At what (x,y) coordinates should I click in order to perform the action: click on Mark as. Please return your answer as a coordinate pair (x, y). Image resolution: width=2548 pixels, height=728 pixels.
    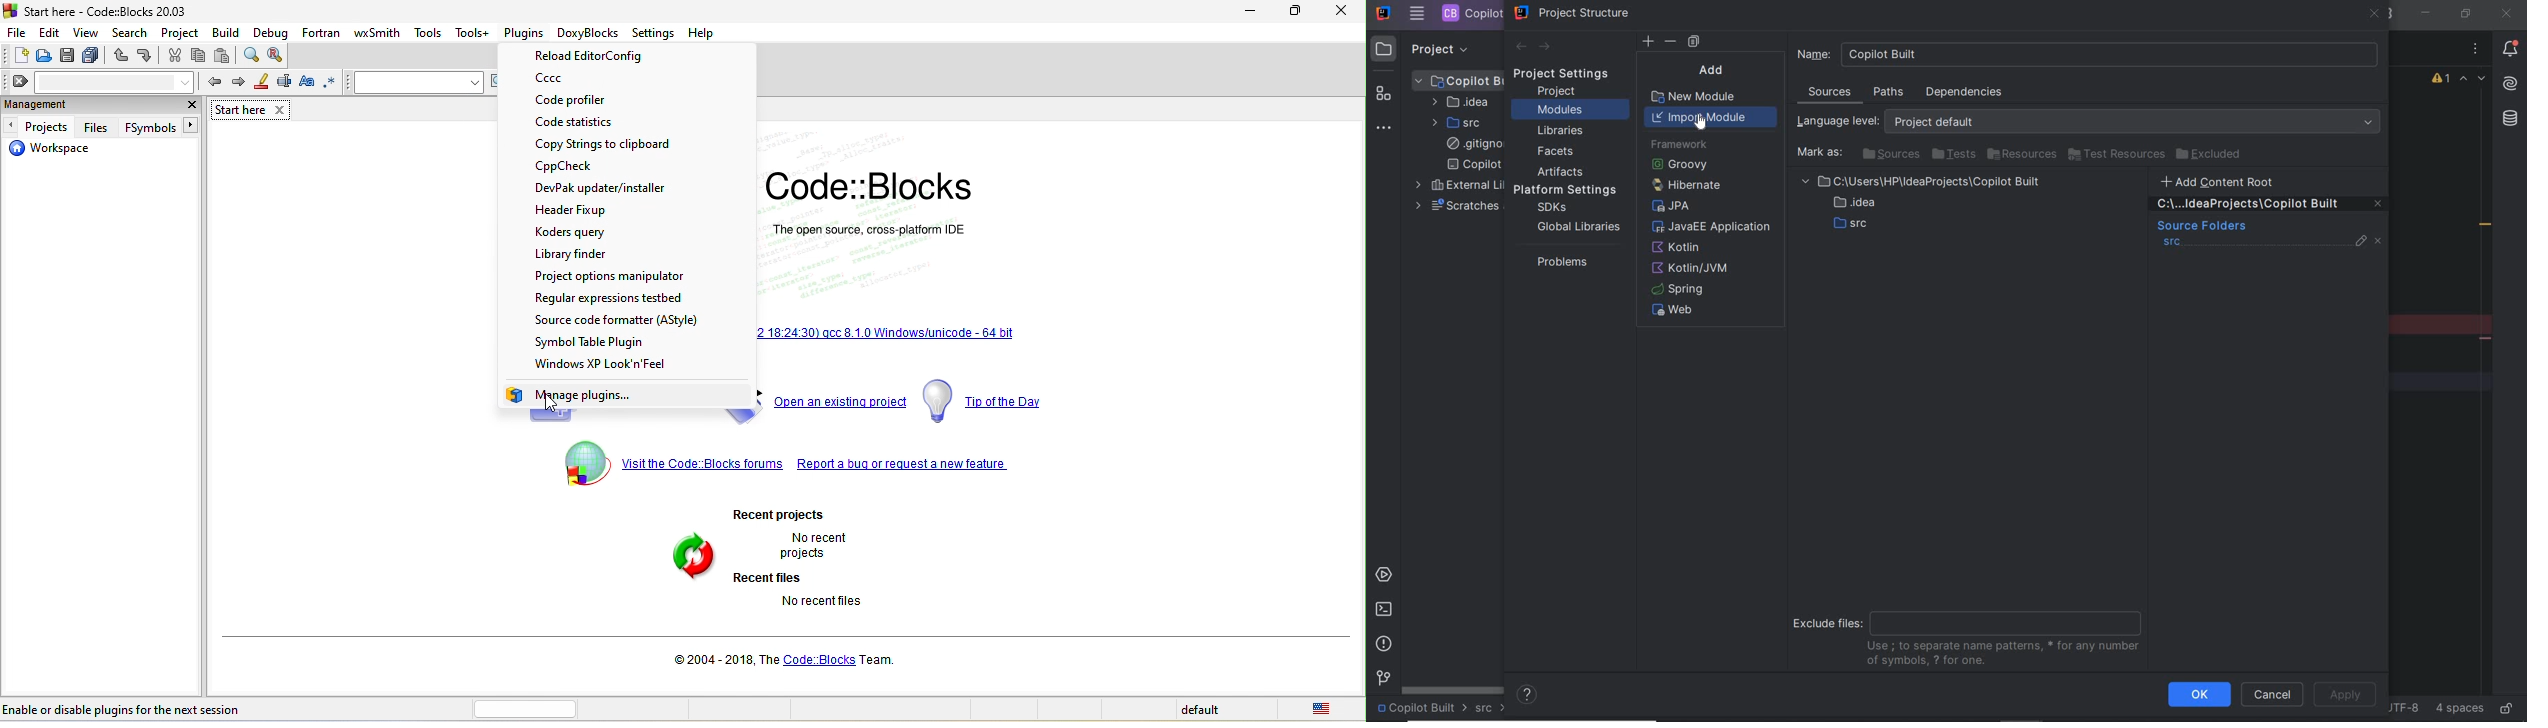
    Looking at the image, I should click on (1818, 153).